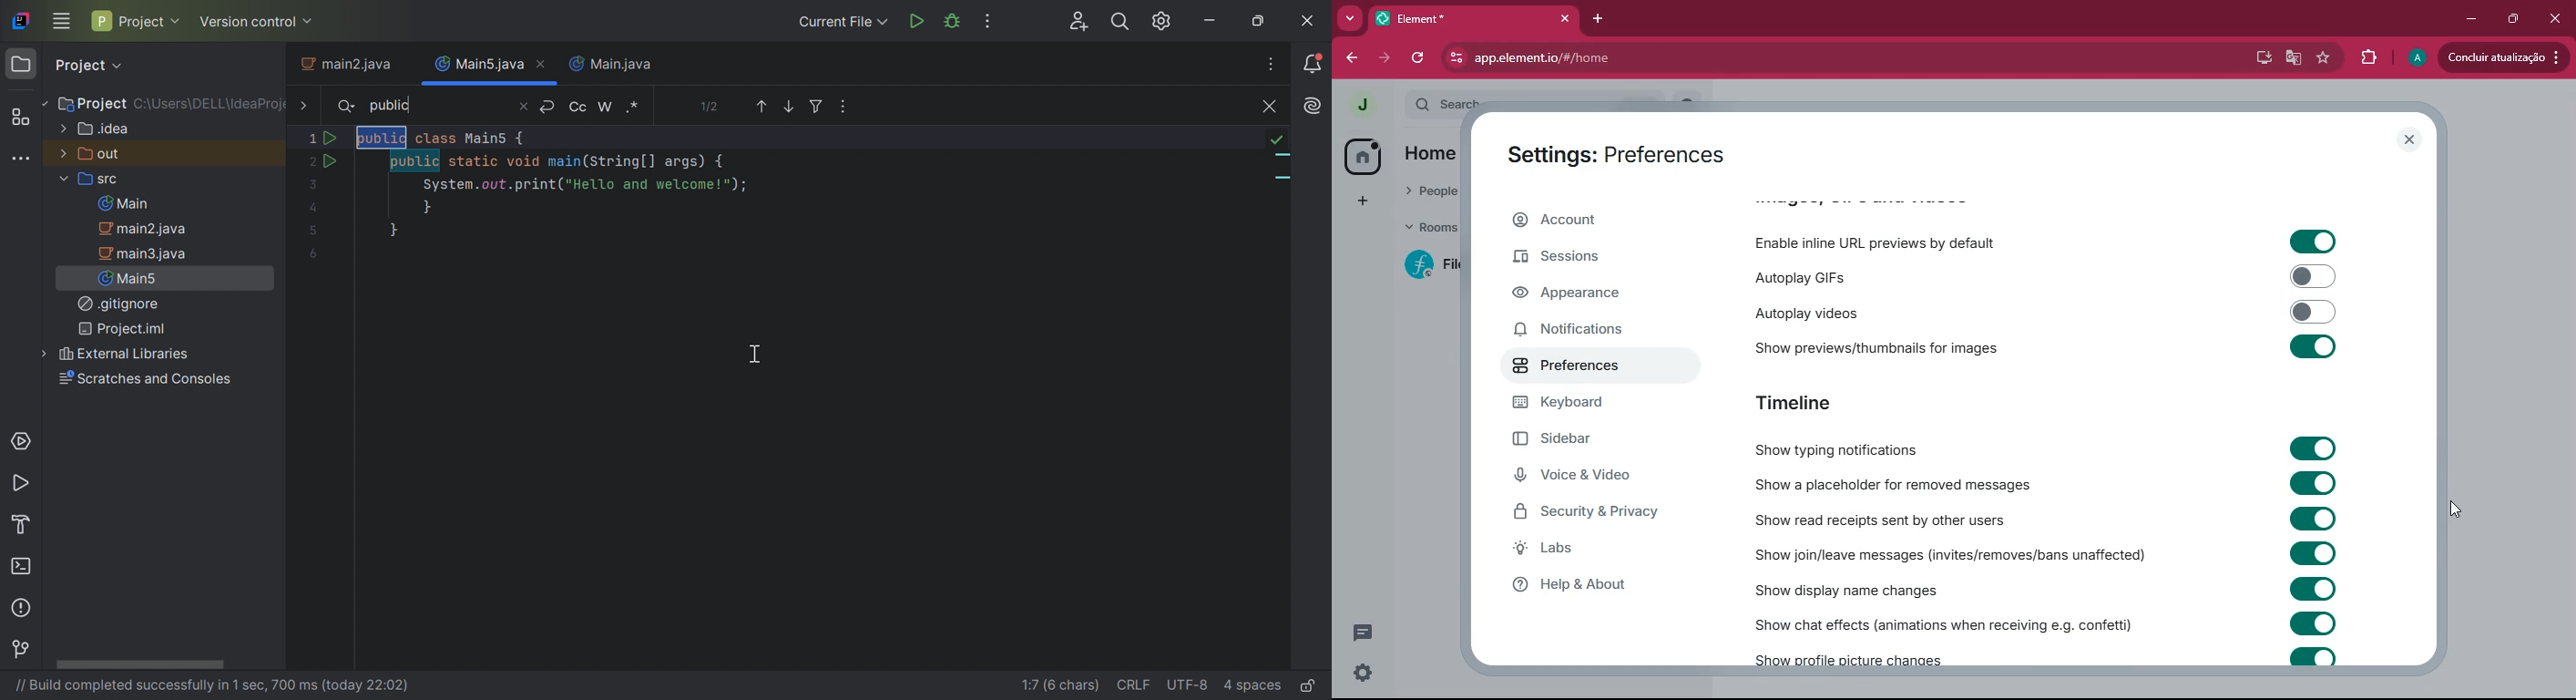 This screenshot has width=2576, height=700. I want to click on show profile picture changes, so click(1850, 655).